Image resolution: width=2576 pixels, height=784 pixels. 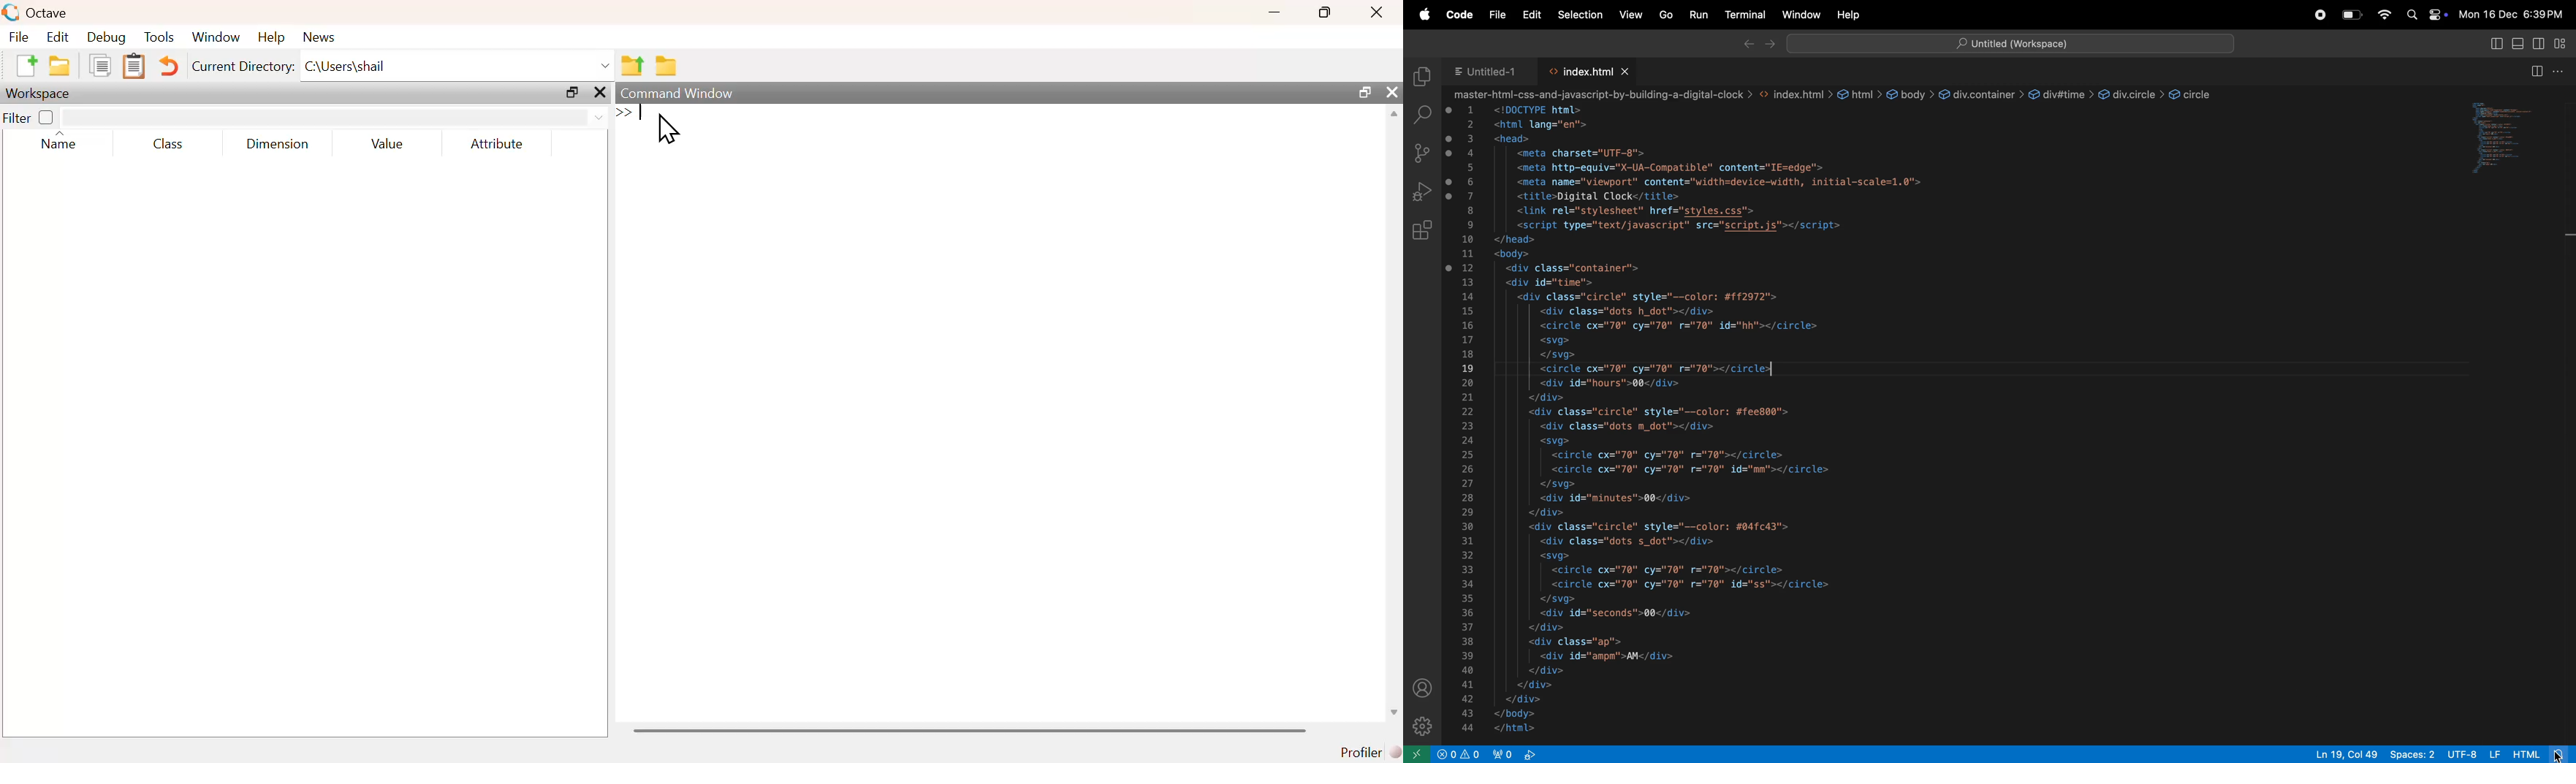 I want to click on index.html, so click(x=1589, y=70).